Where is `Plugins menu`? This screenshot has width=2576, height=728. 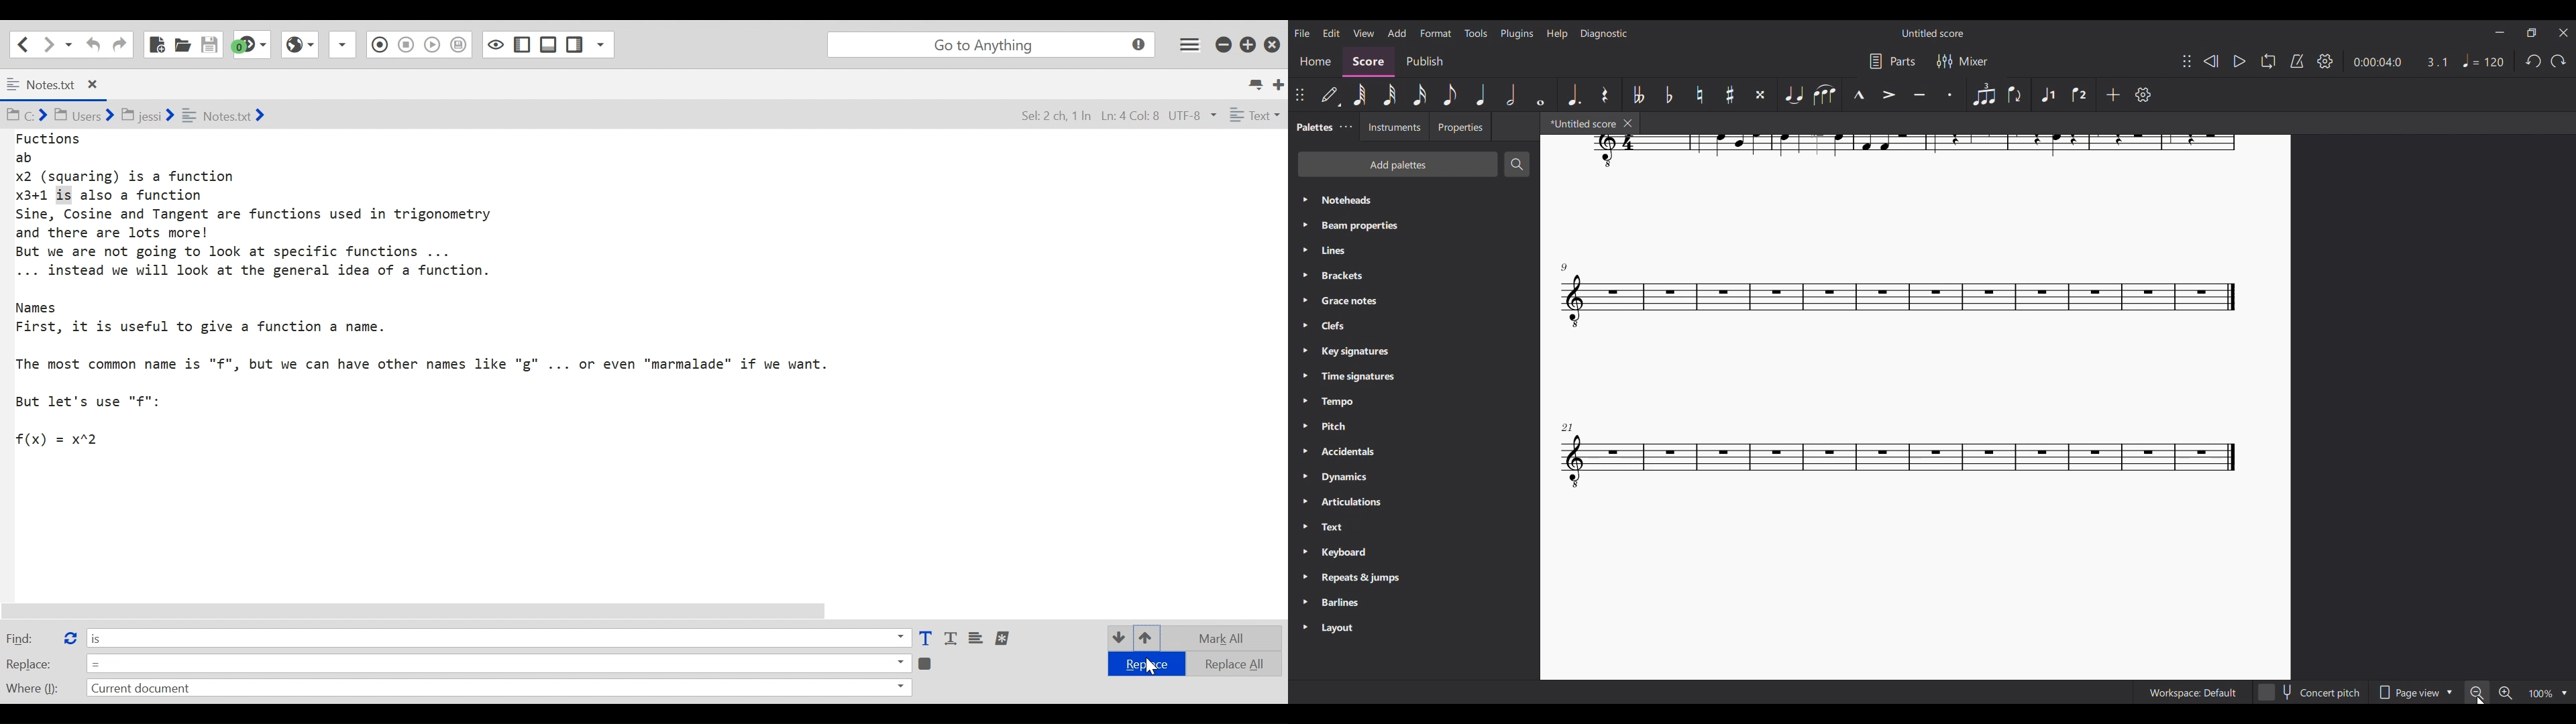 Plugins menu is located at coordinates (1517, 34).